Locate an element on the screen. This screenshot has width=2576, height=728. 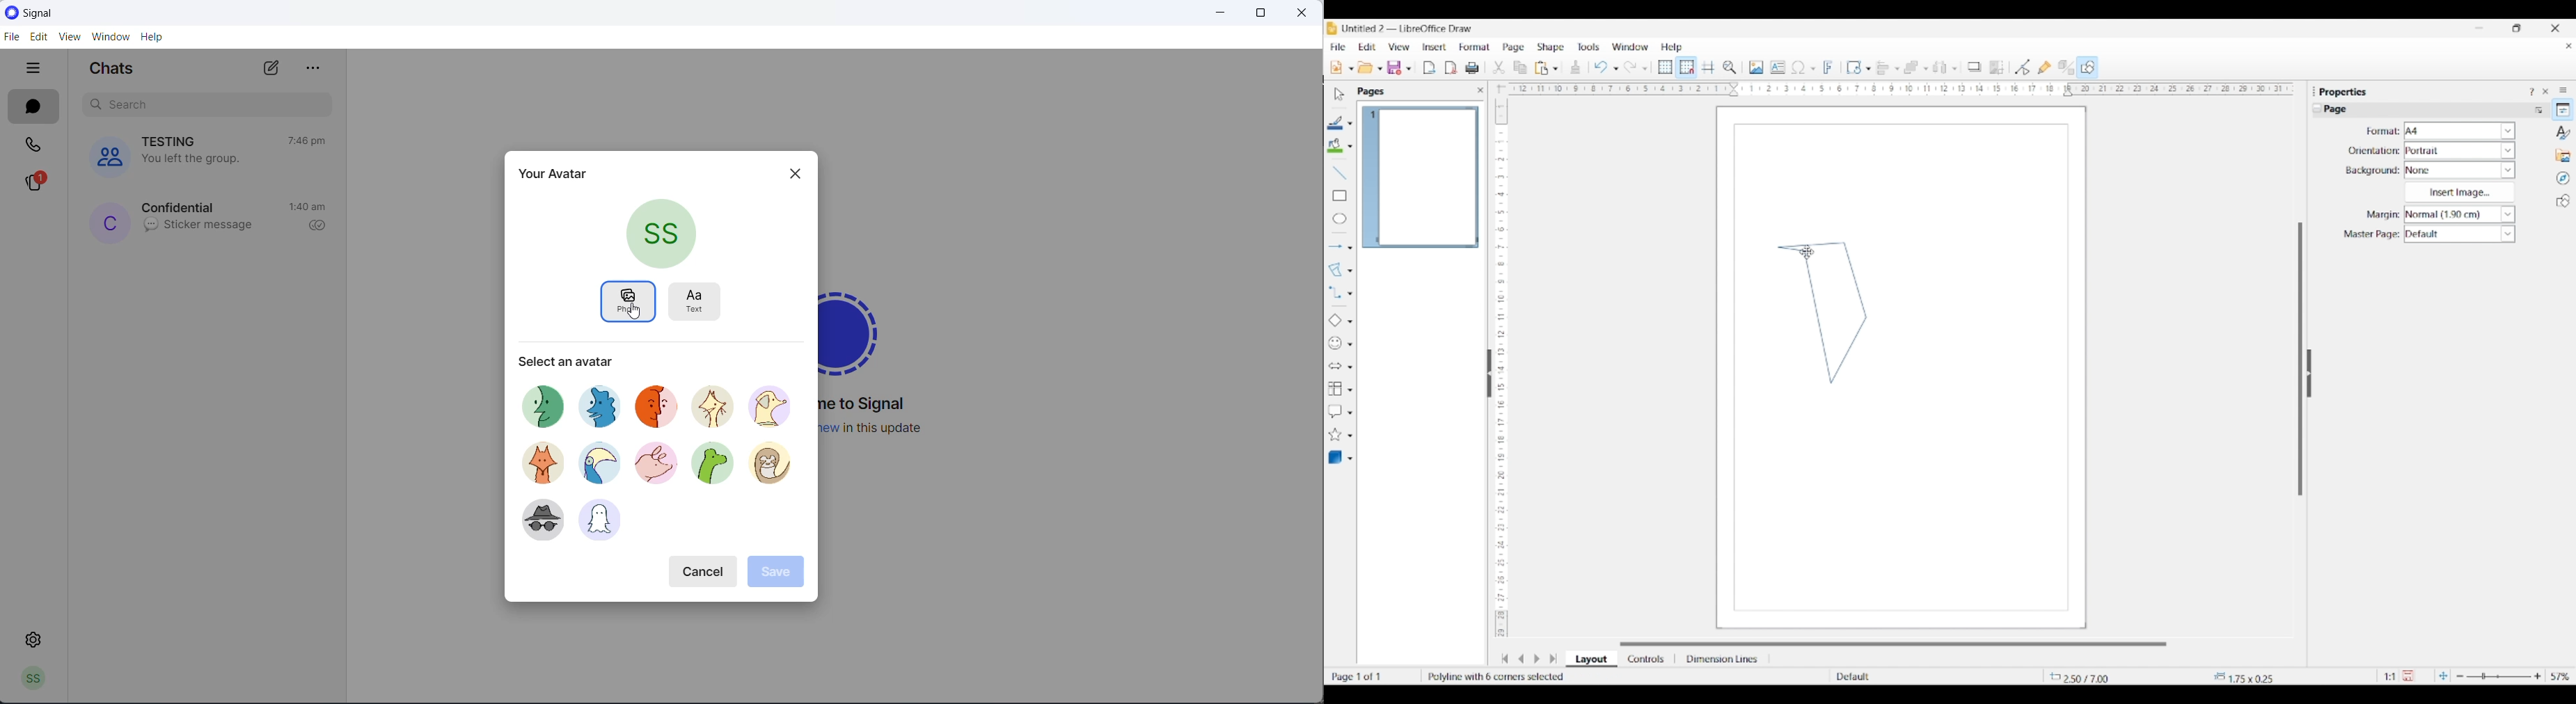
current profile is located at coordinates (663, 234).